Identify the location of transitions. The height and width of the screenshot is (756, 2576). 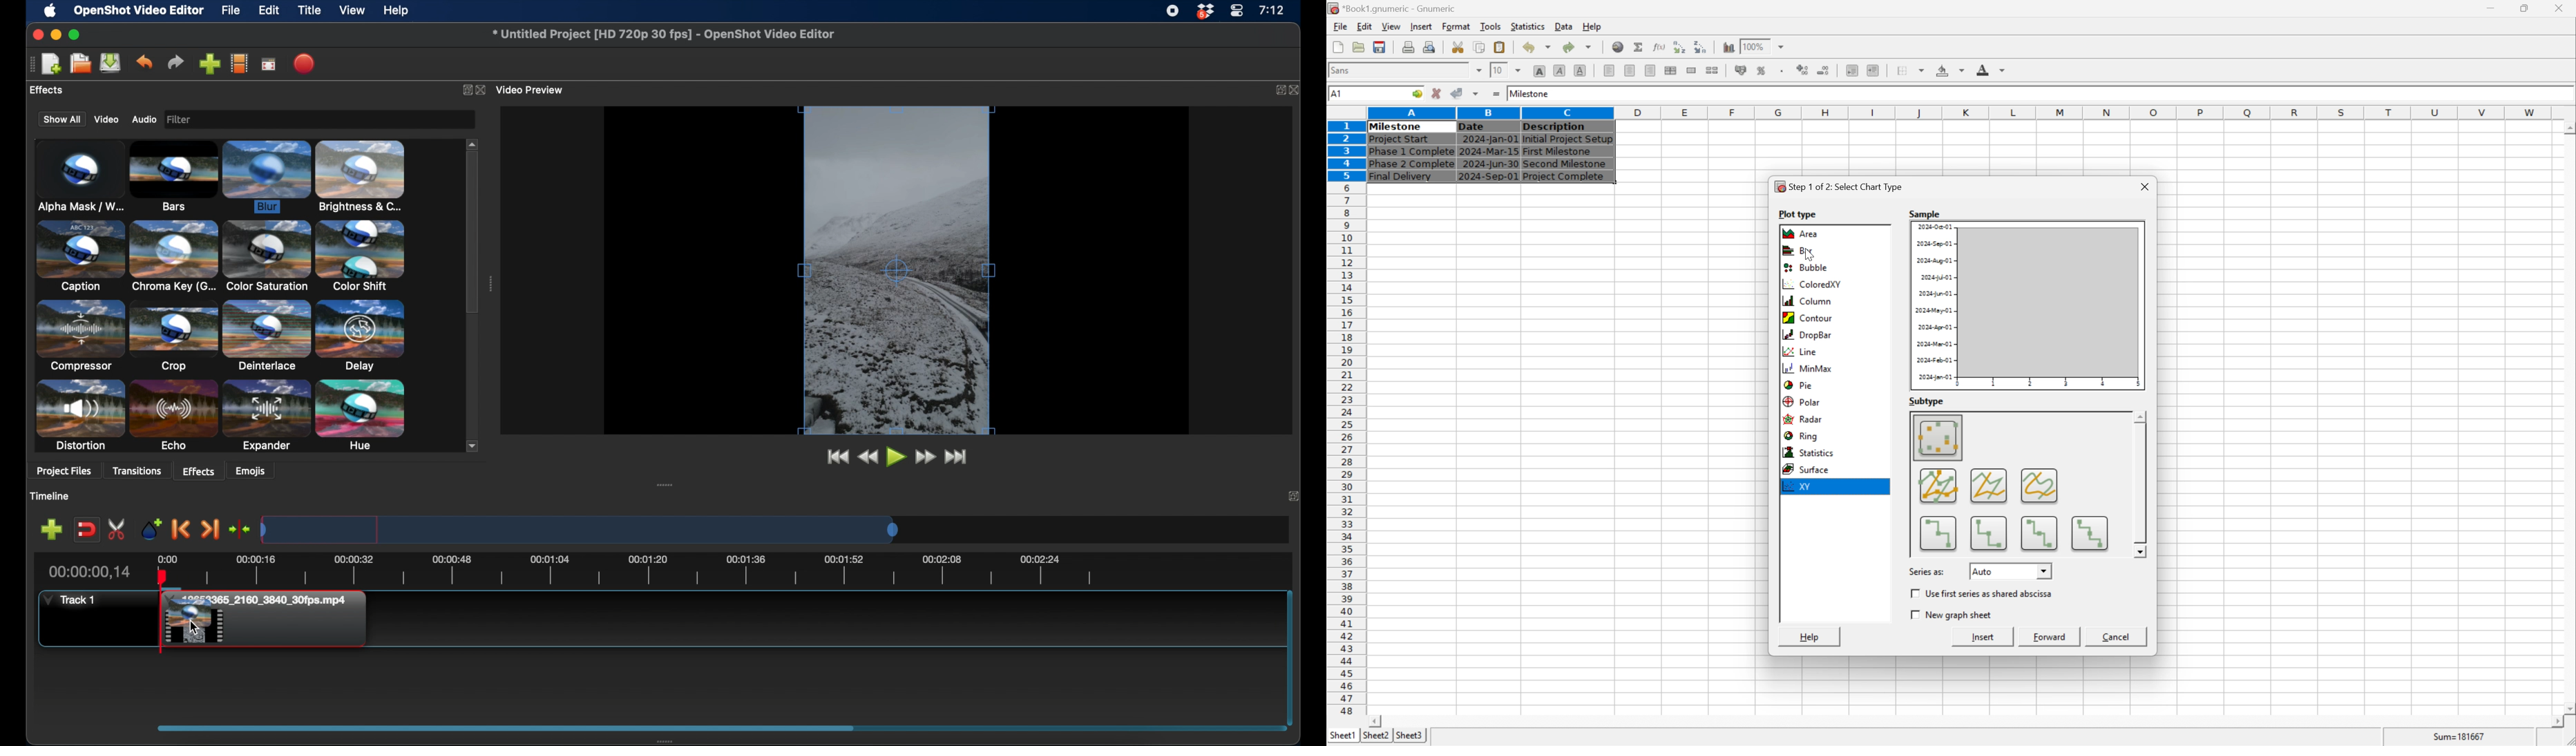
(137, 471).